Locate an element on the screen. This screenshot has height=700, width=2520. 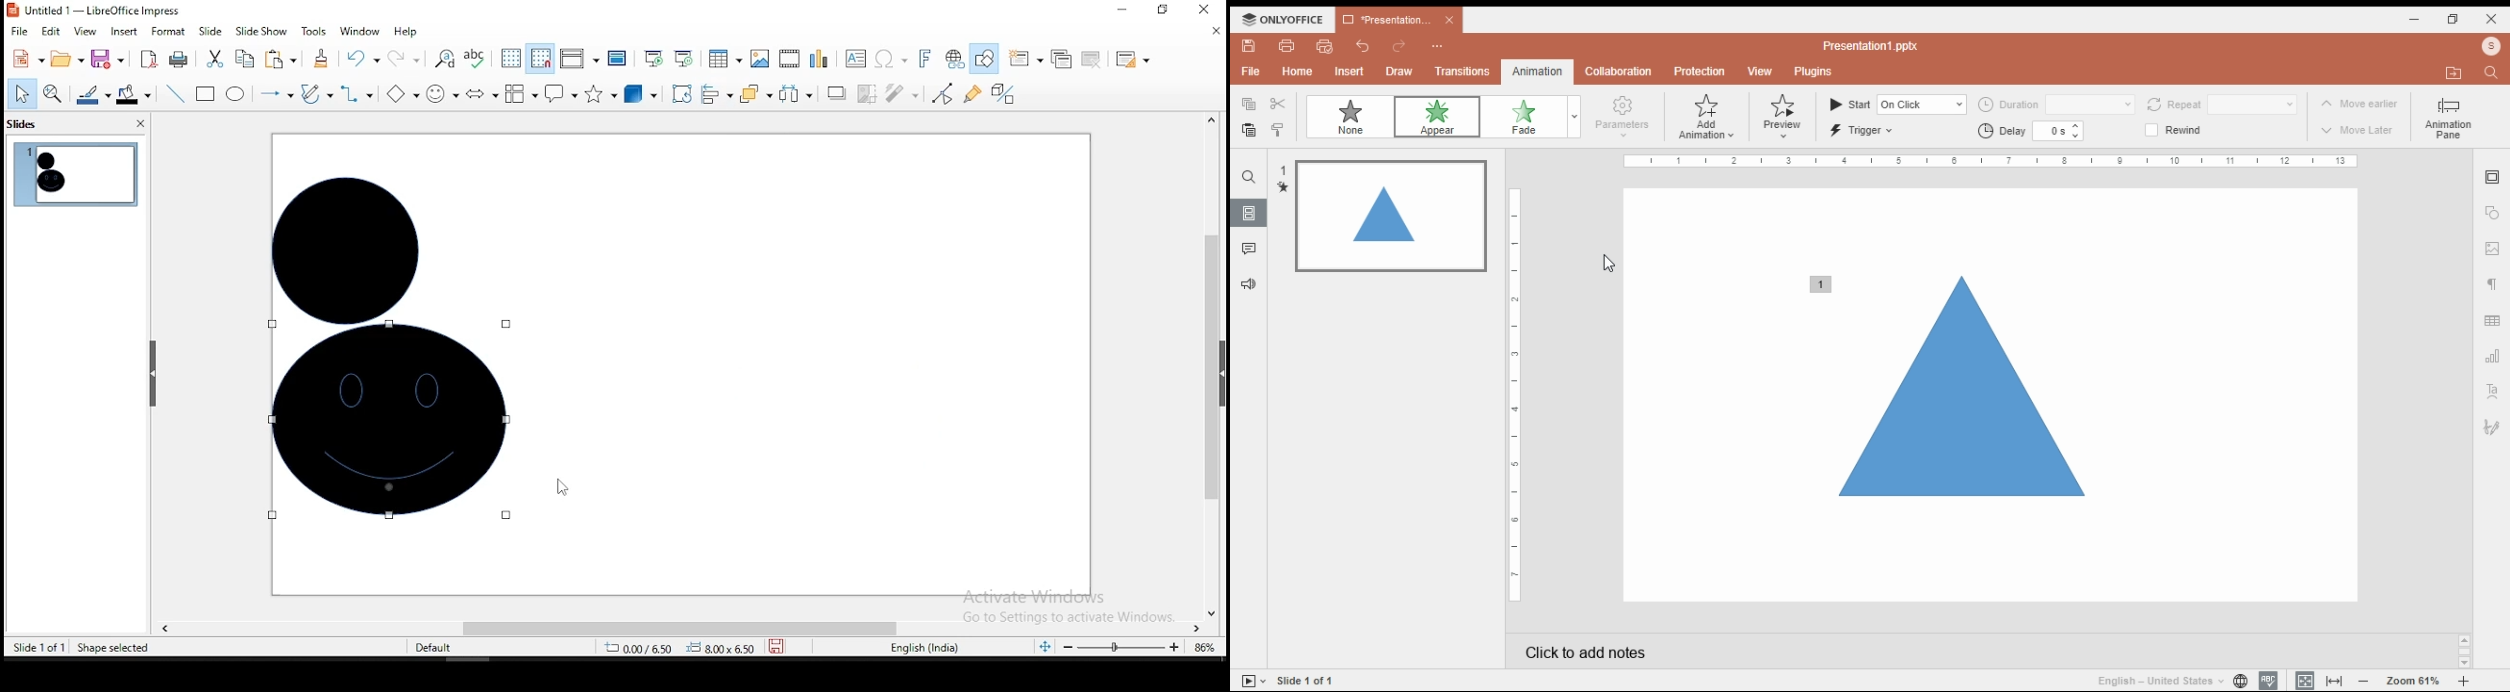
undo is located at coordinates (1363, 46).